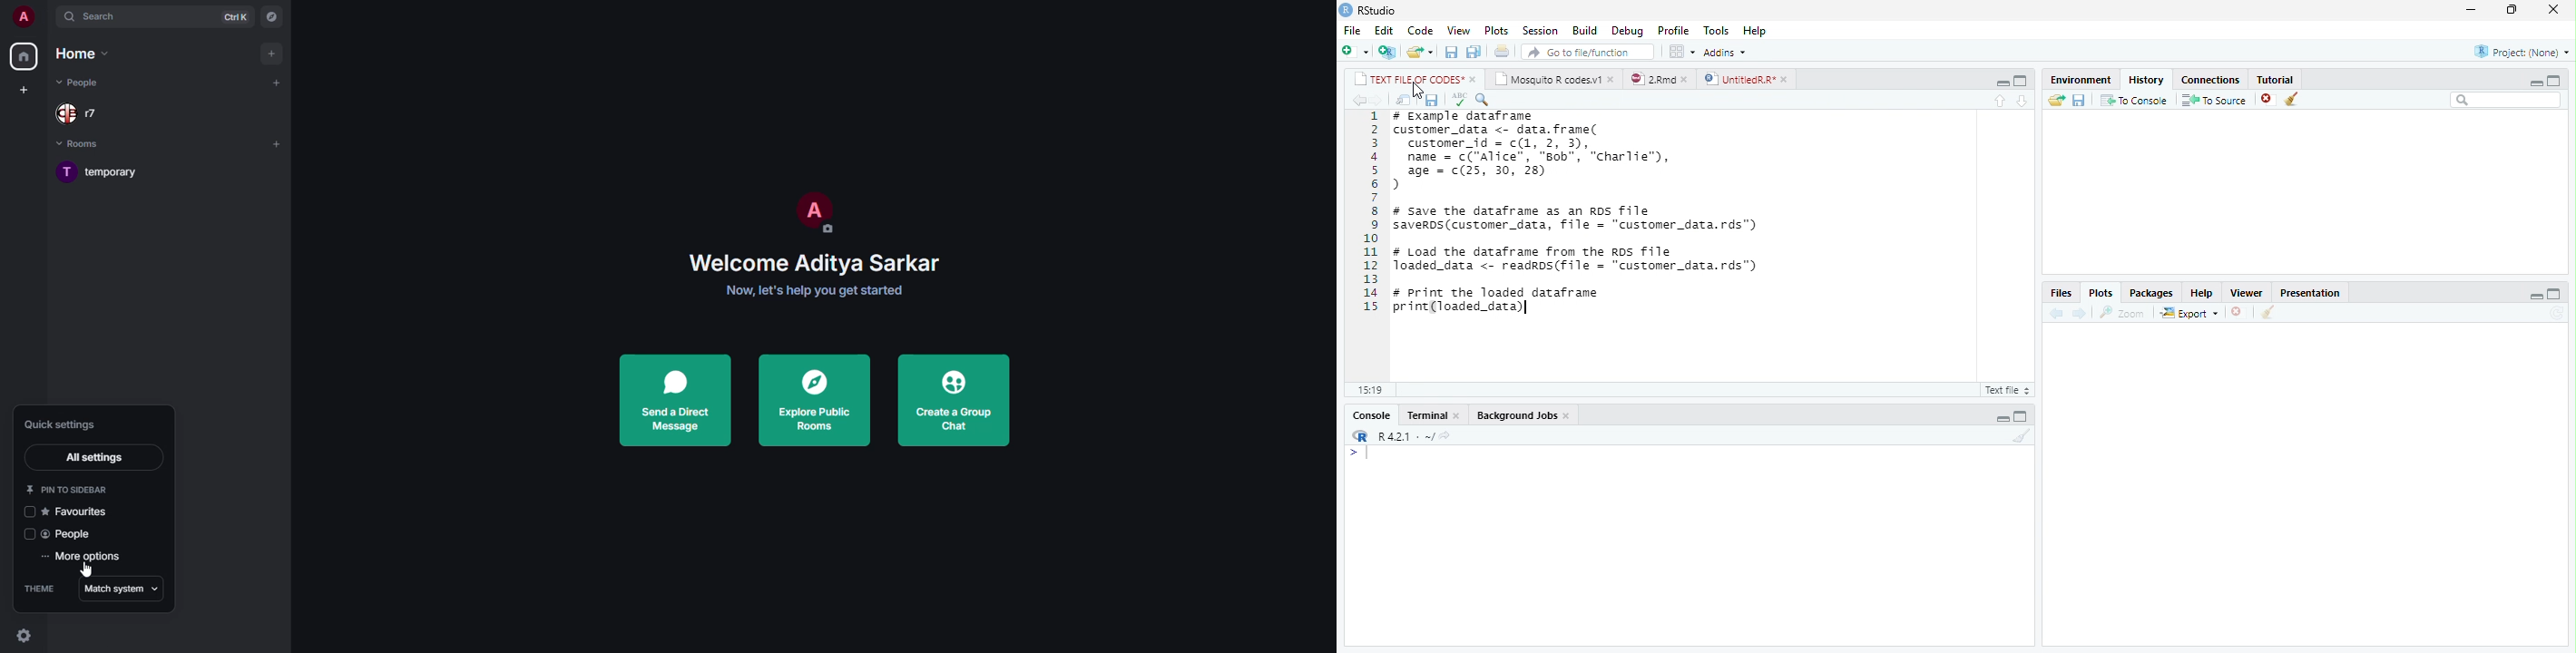  I want to click on refresh, so click(2557, 313).